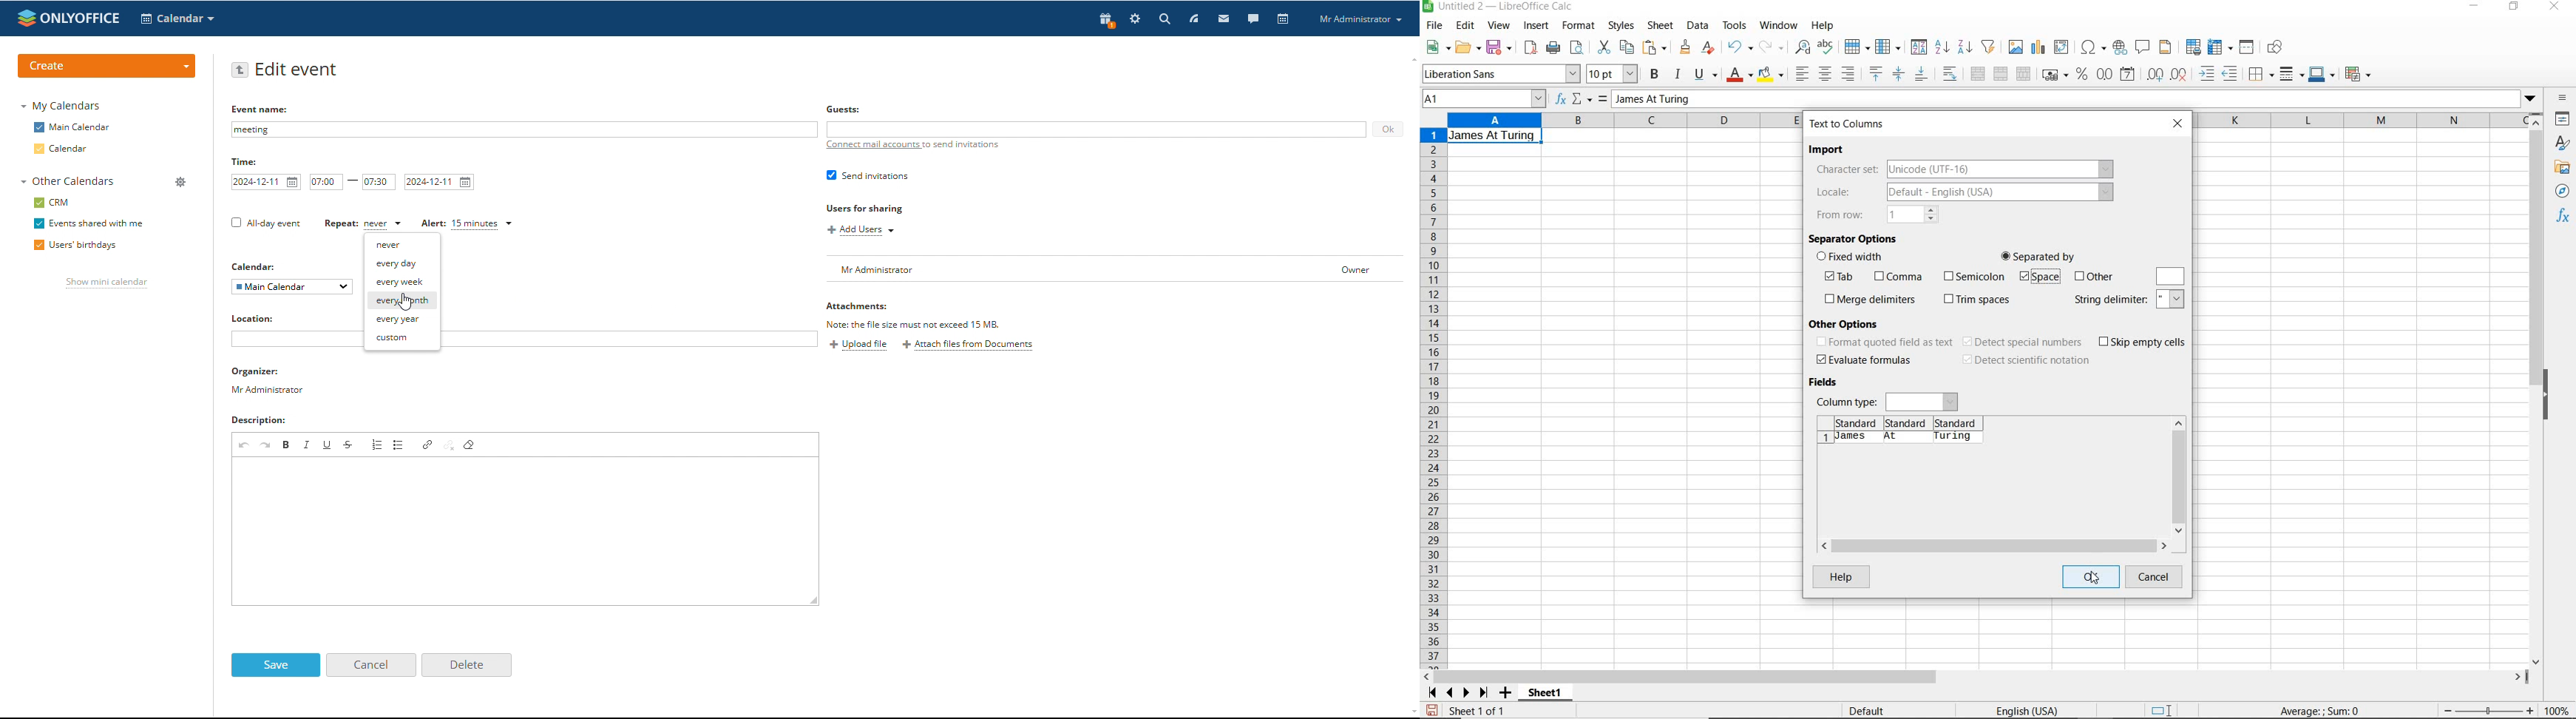  What do you see at coordinates (1823, 25) in the screenshot?
I see `help` at bounding box center [1823, 25].